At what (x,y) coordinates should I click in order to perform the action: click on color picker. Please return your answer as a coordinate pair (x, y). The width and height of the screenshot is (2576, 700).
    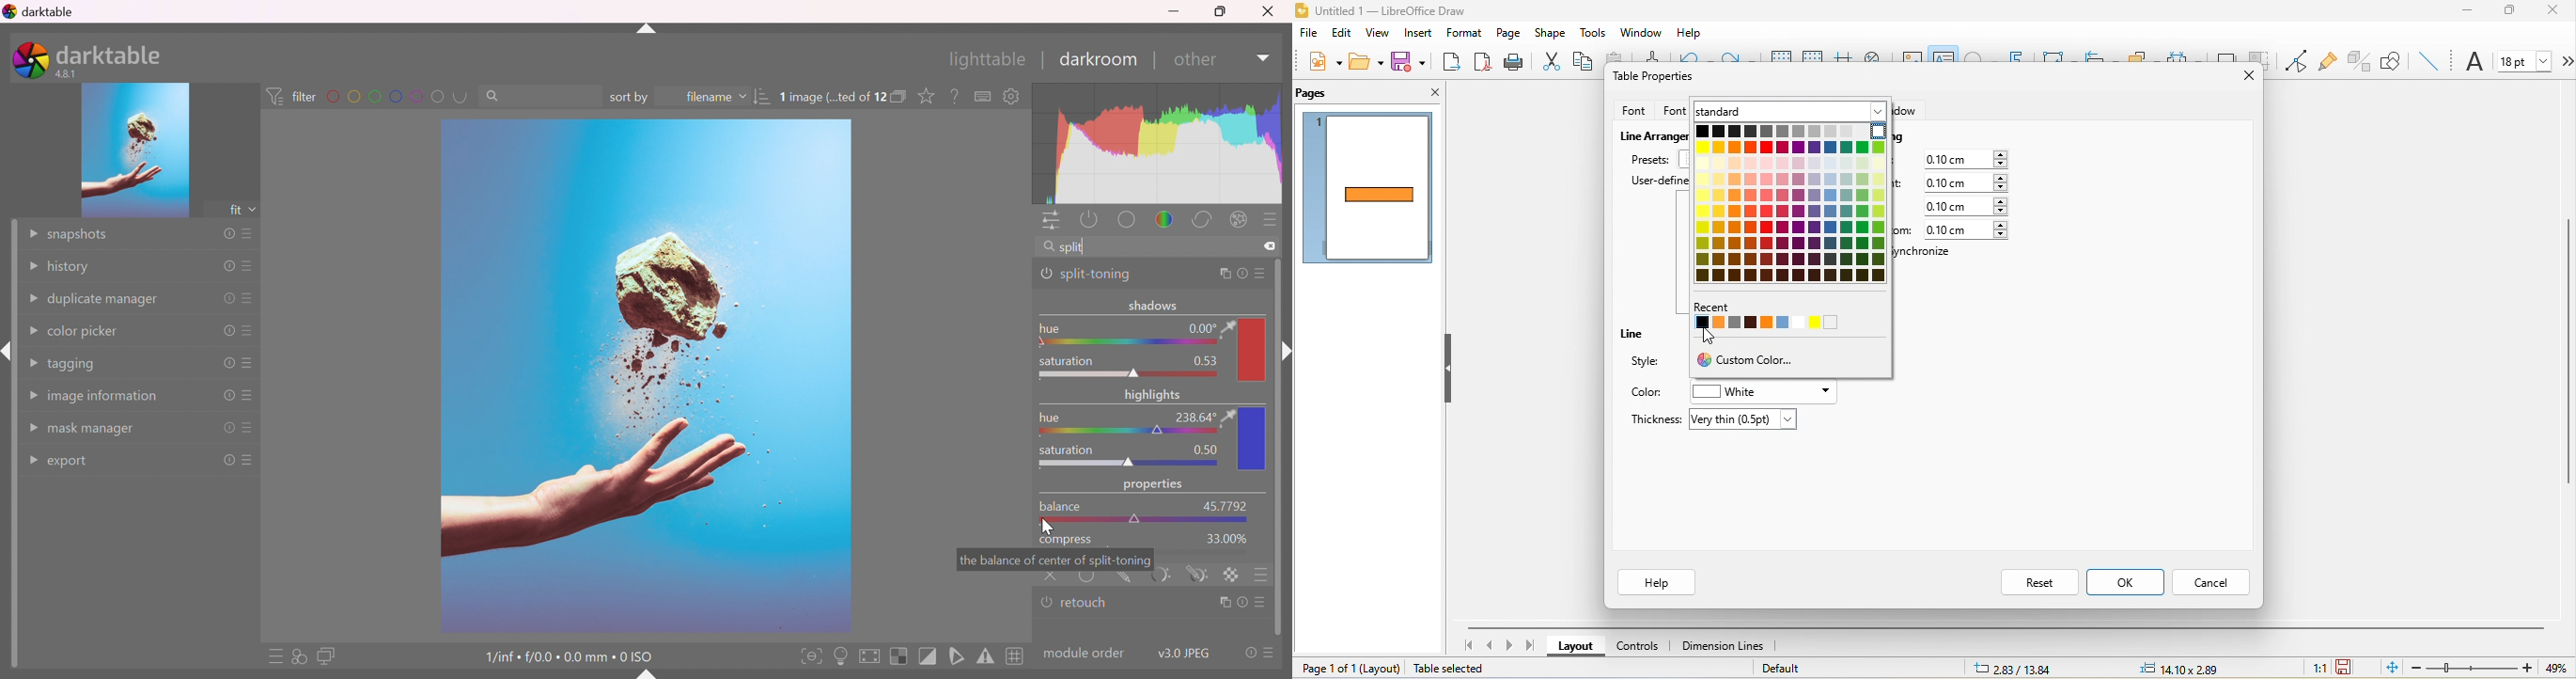
    Looking at the image, I should click on (1226, 327).